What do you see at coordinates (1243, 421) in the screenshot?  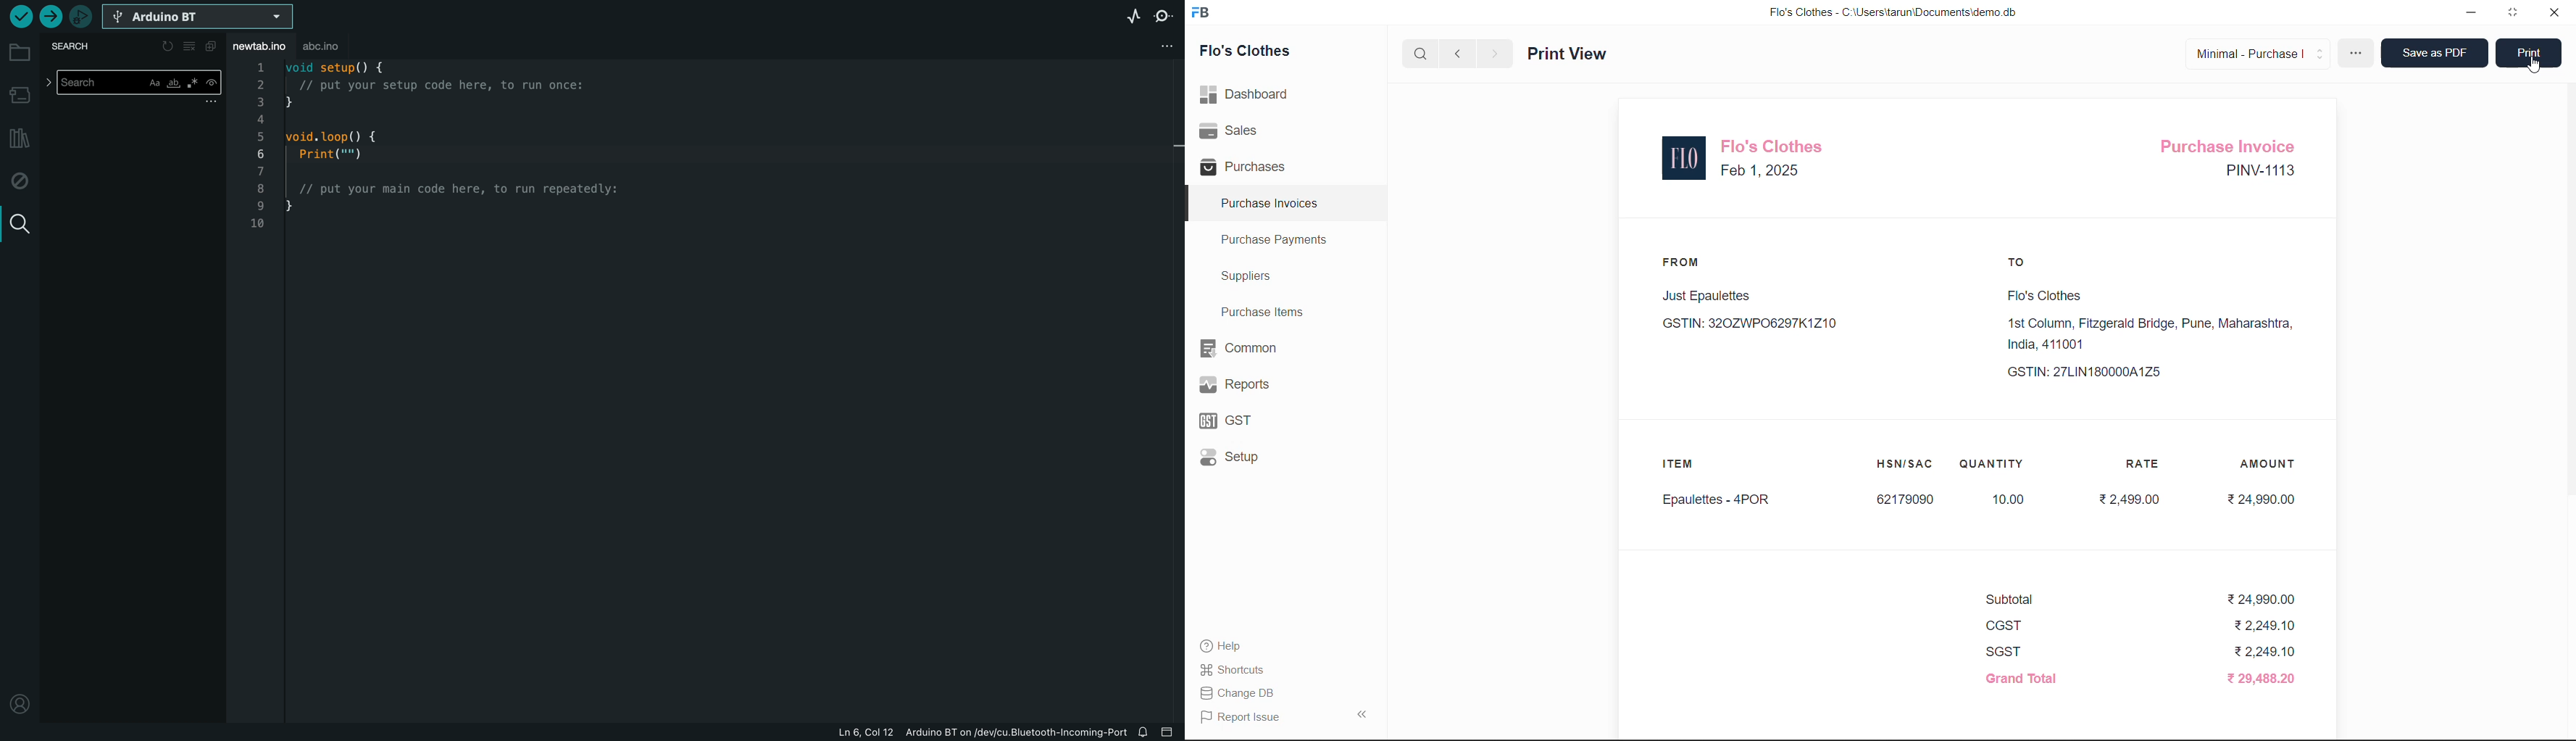 I see ` GST` at bounding box center [1243, 421].